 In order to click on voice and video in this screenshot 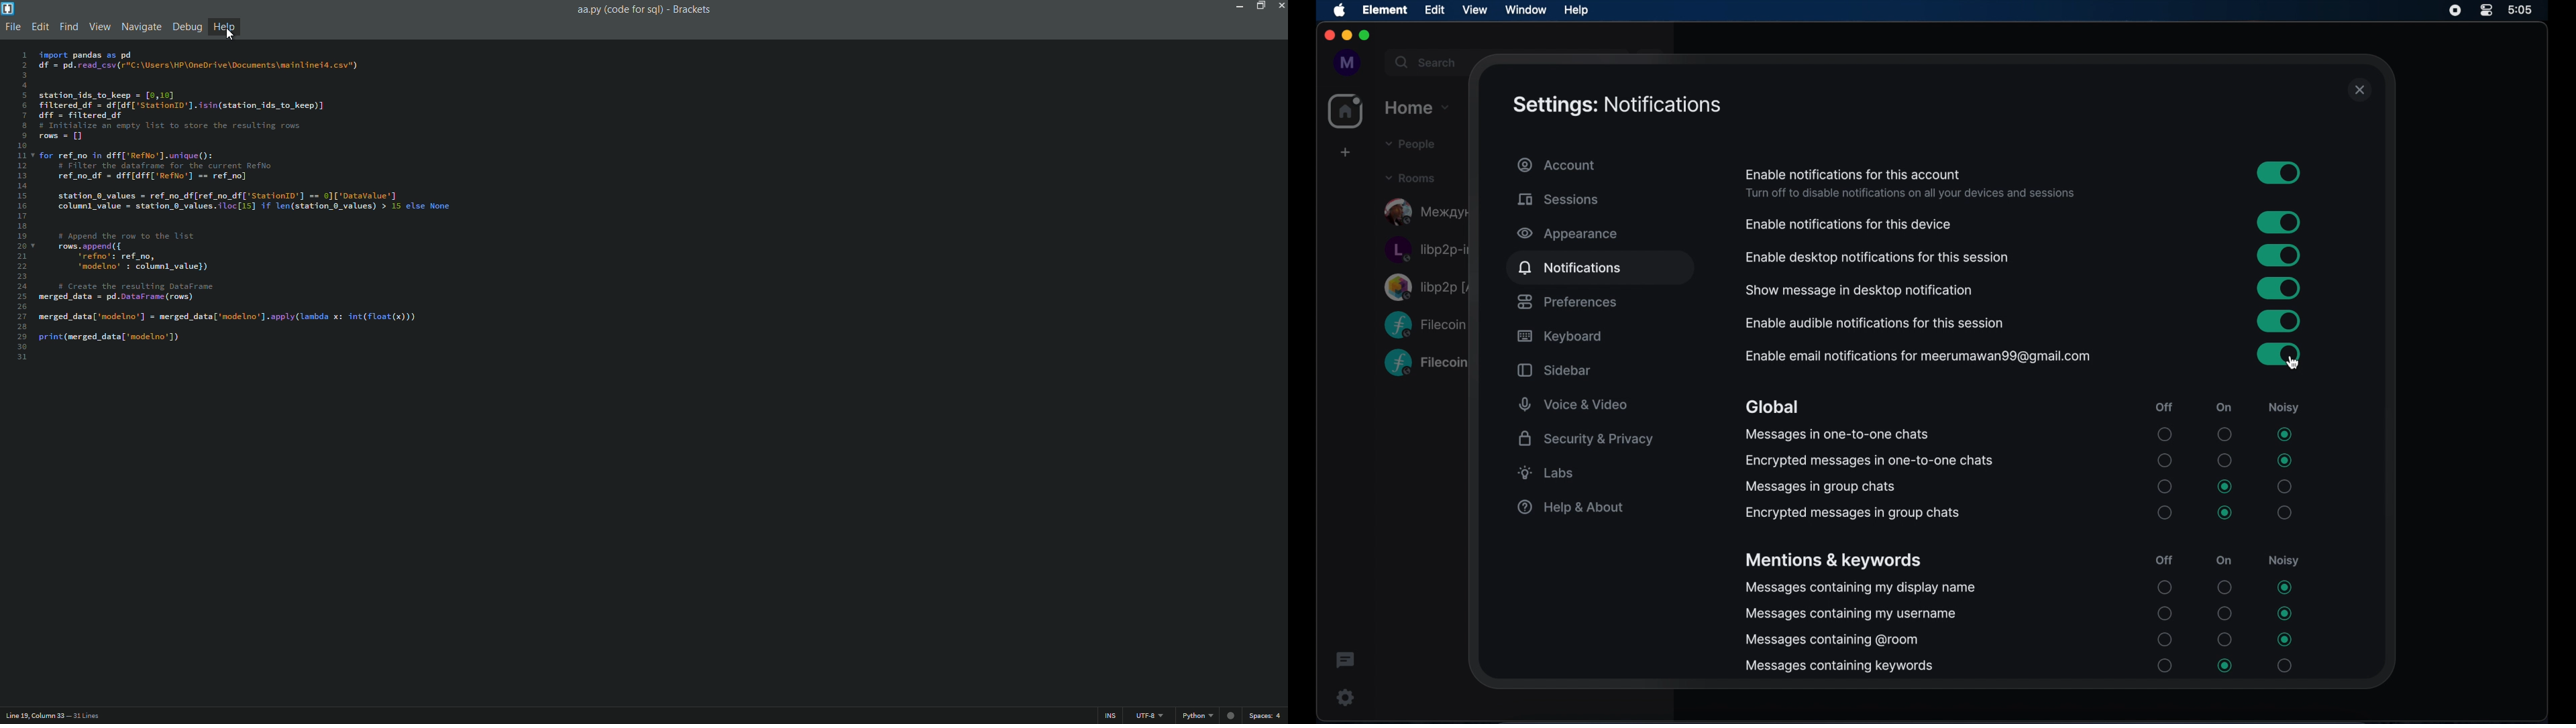, I will do `click(1574, 405)`.